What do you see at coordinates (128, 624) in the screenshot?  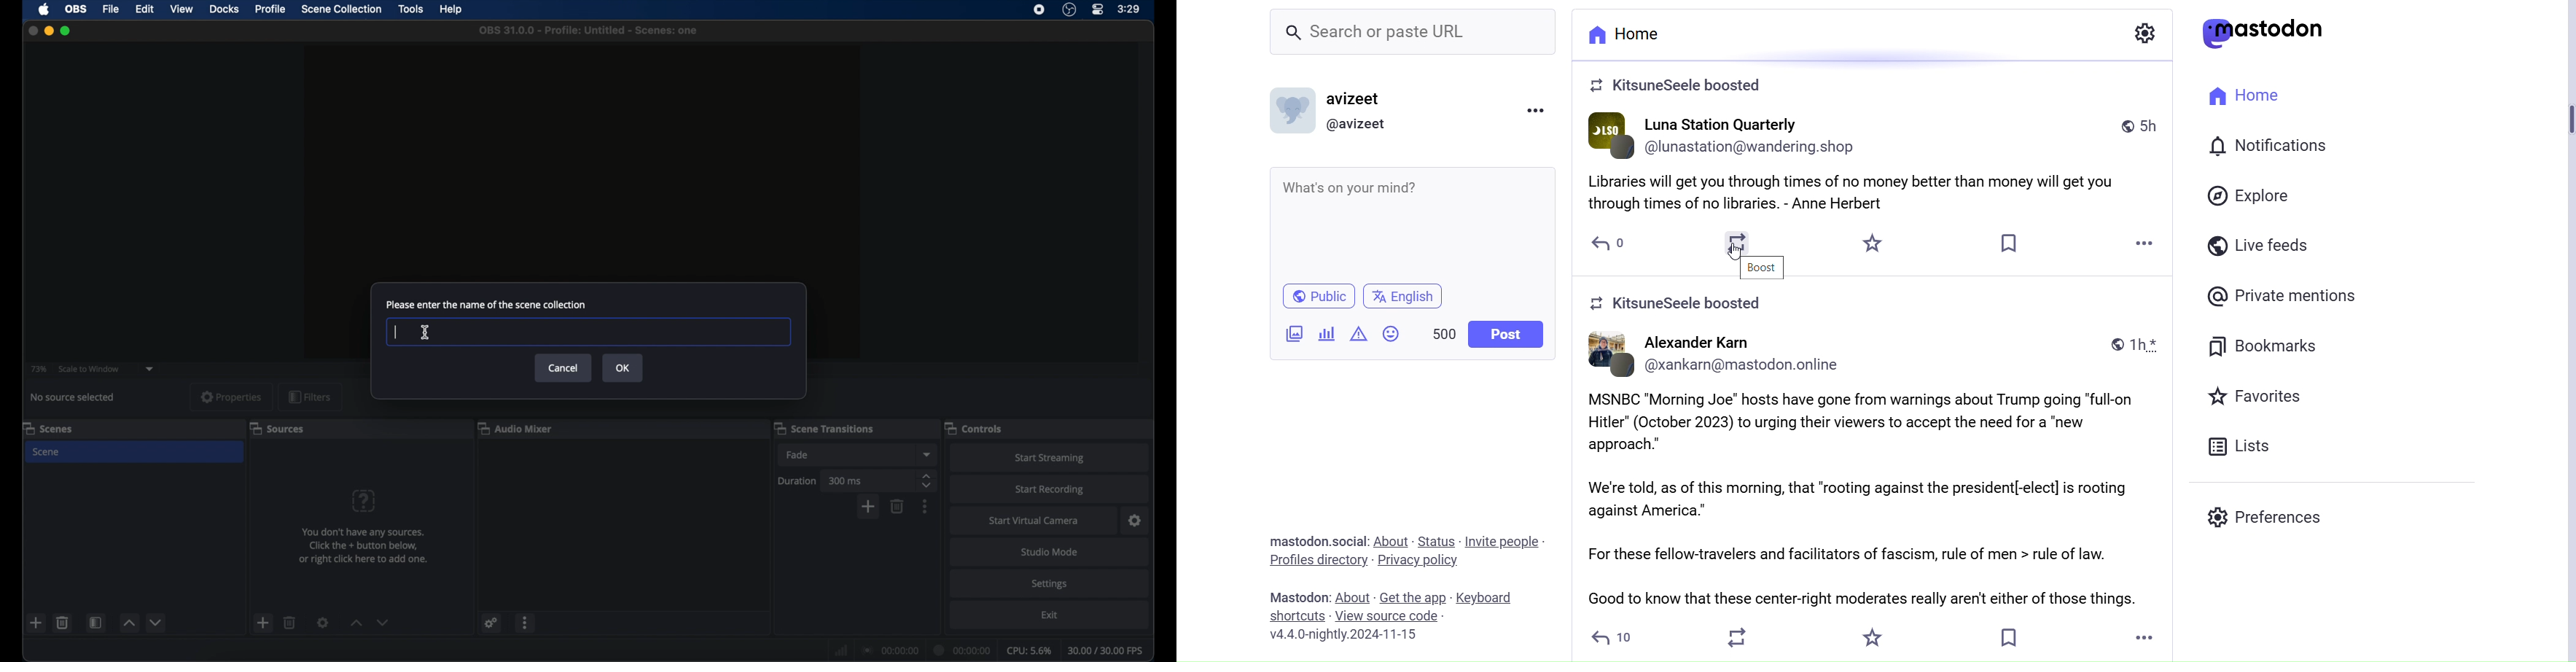 I see `increment` at bounding box center [128, 624].